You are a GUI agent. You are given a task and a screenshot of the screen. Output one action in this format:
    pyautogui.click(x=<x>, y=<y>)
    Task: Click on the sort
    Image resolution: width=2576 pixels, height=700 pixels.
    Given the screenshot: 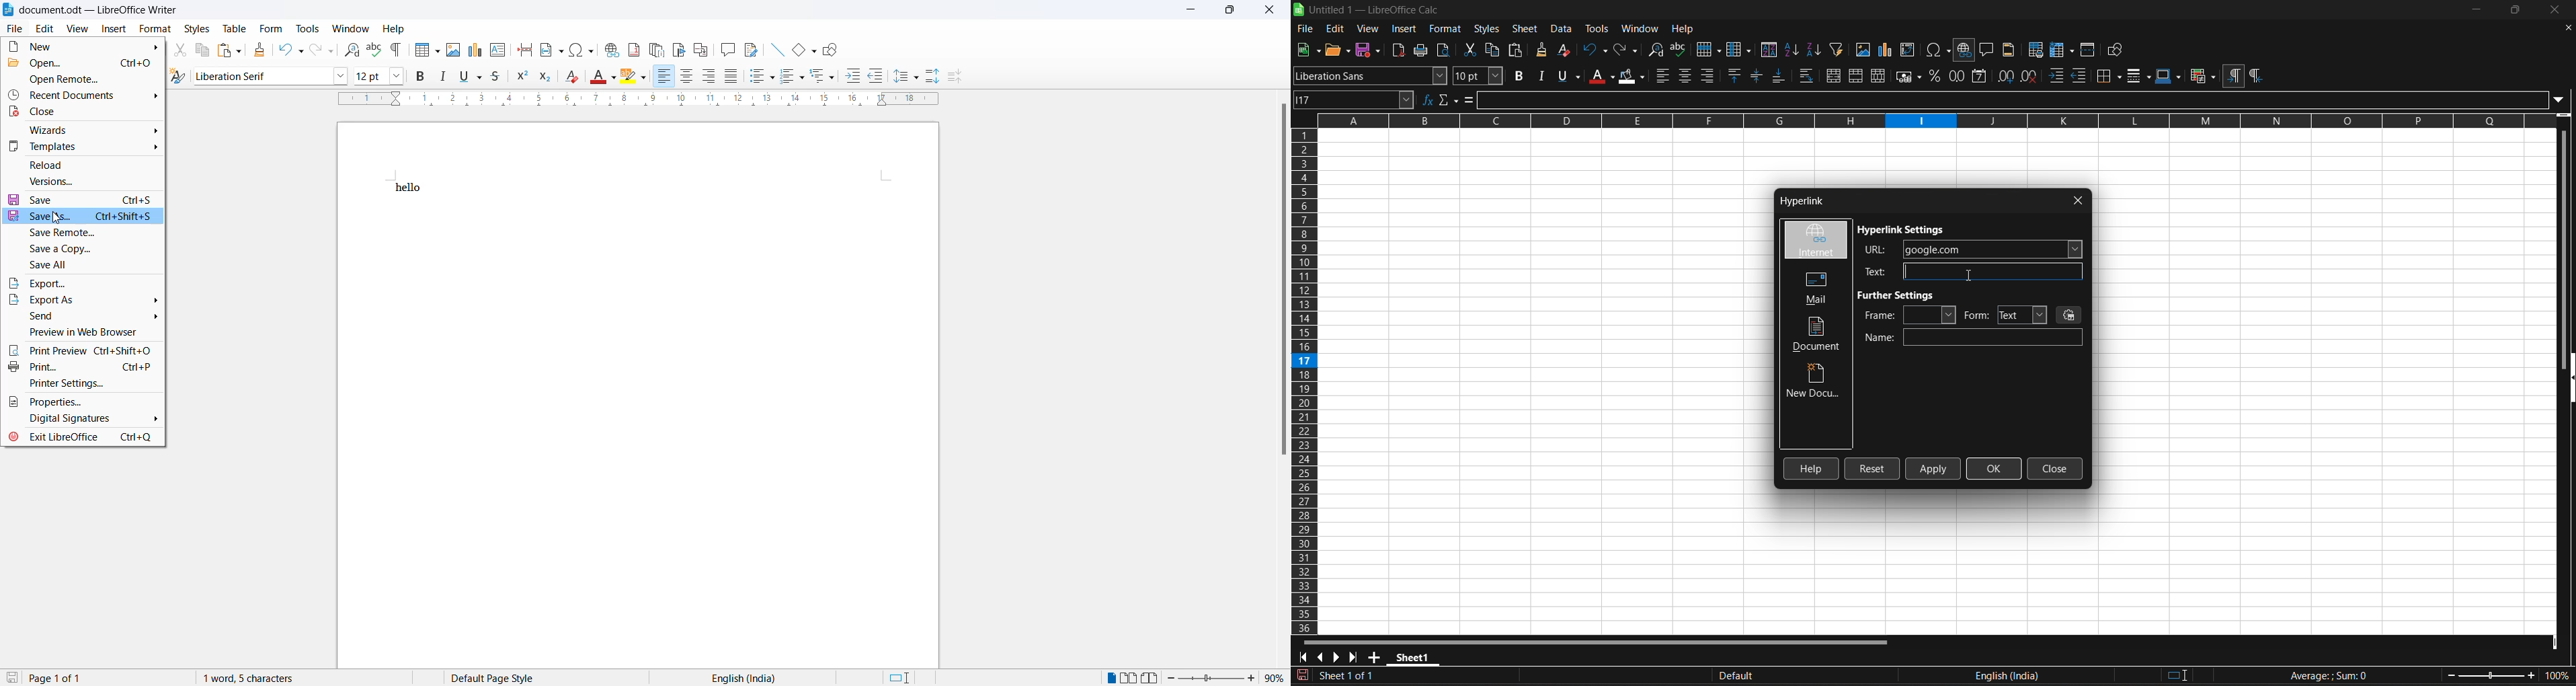 What is the action you would take?
    pyautogui.click(x=1769, y=49)
    